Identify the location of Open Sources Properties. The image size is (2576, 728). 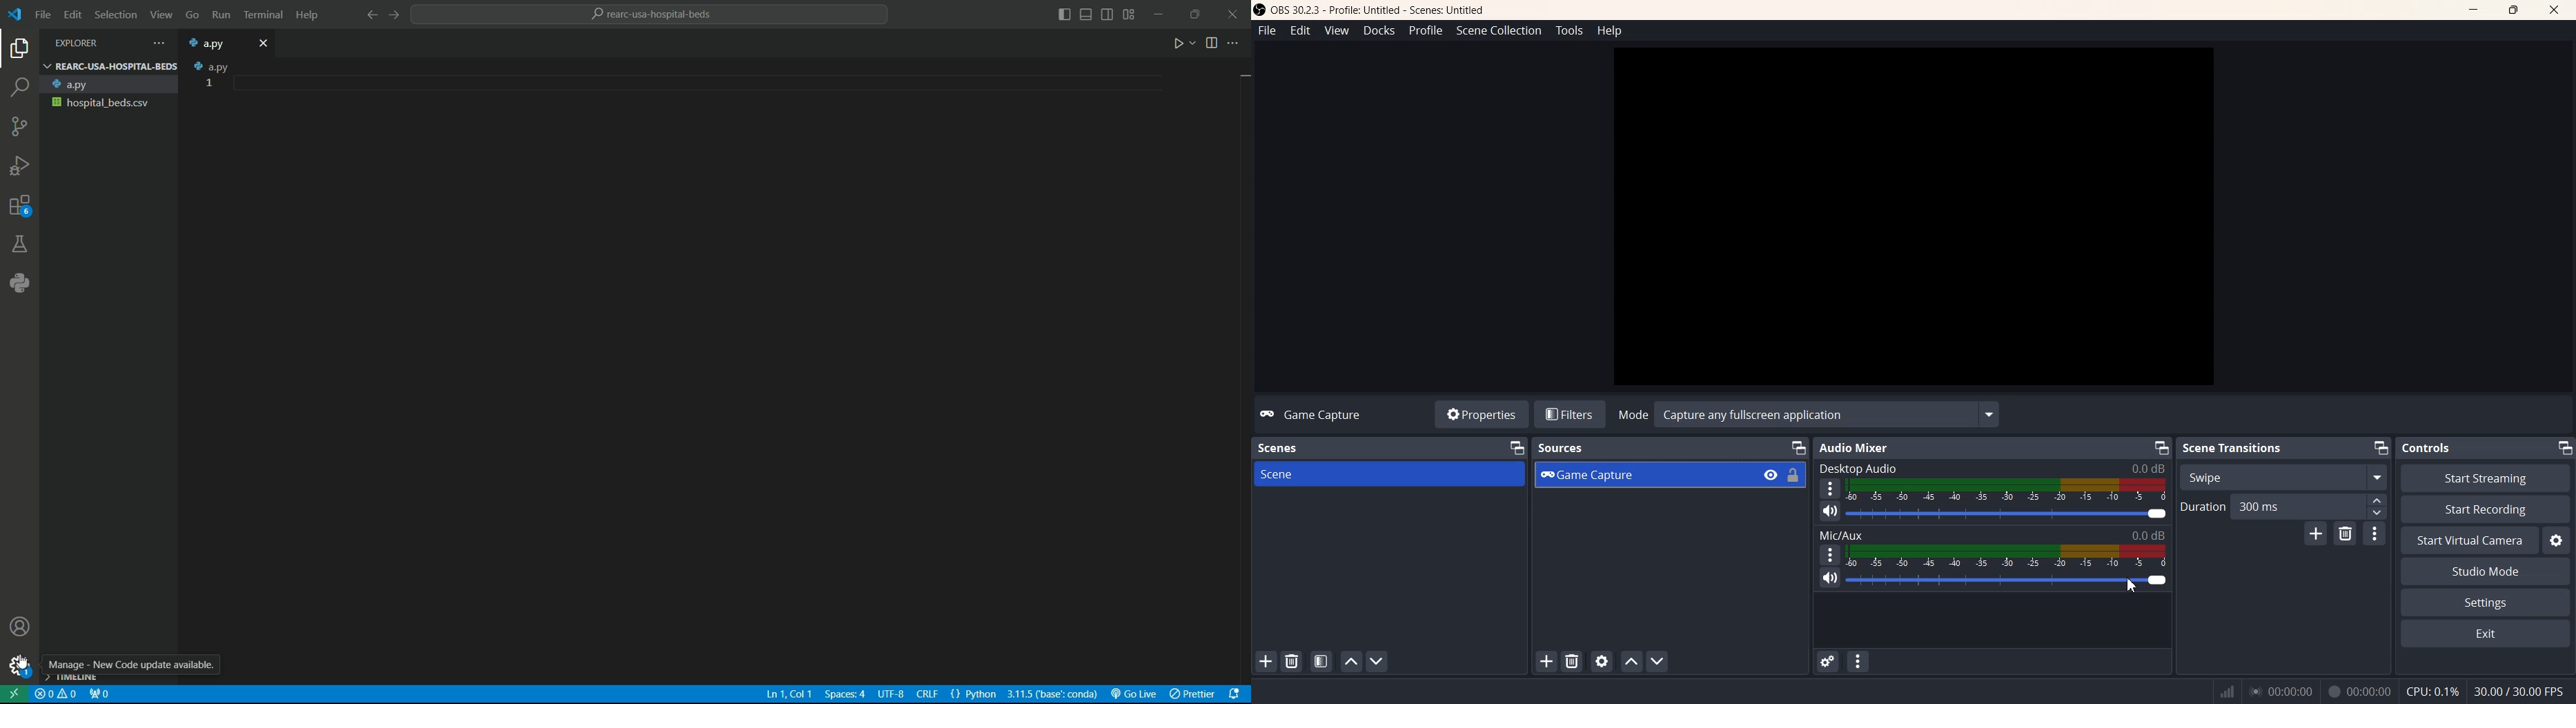
(1602, 661).